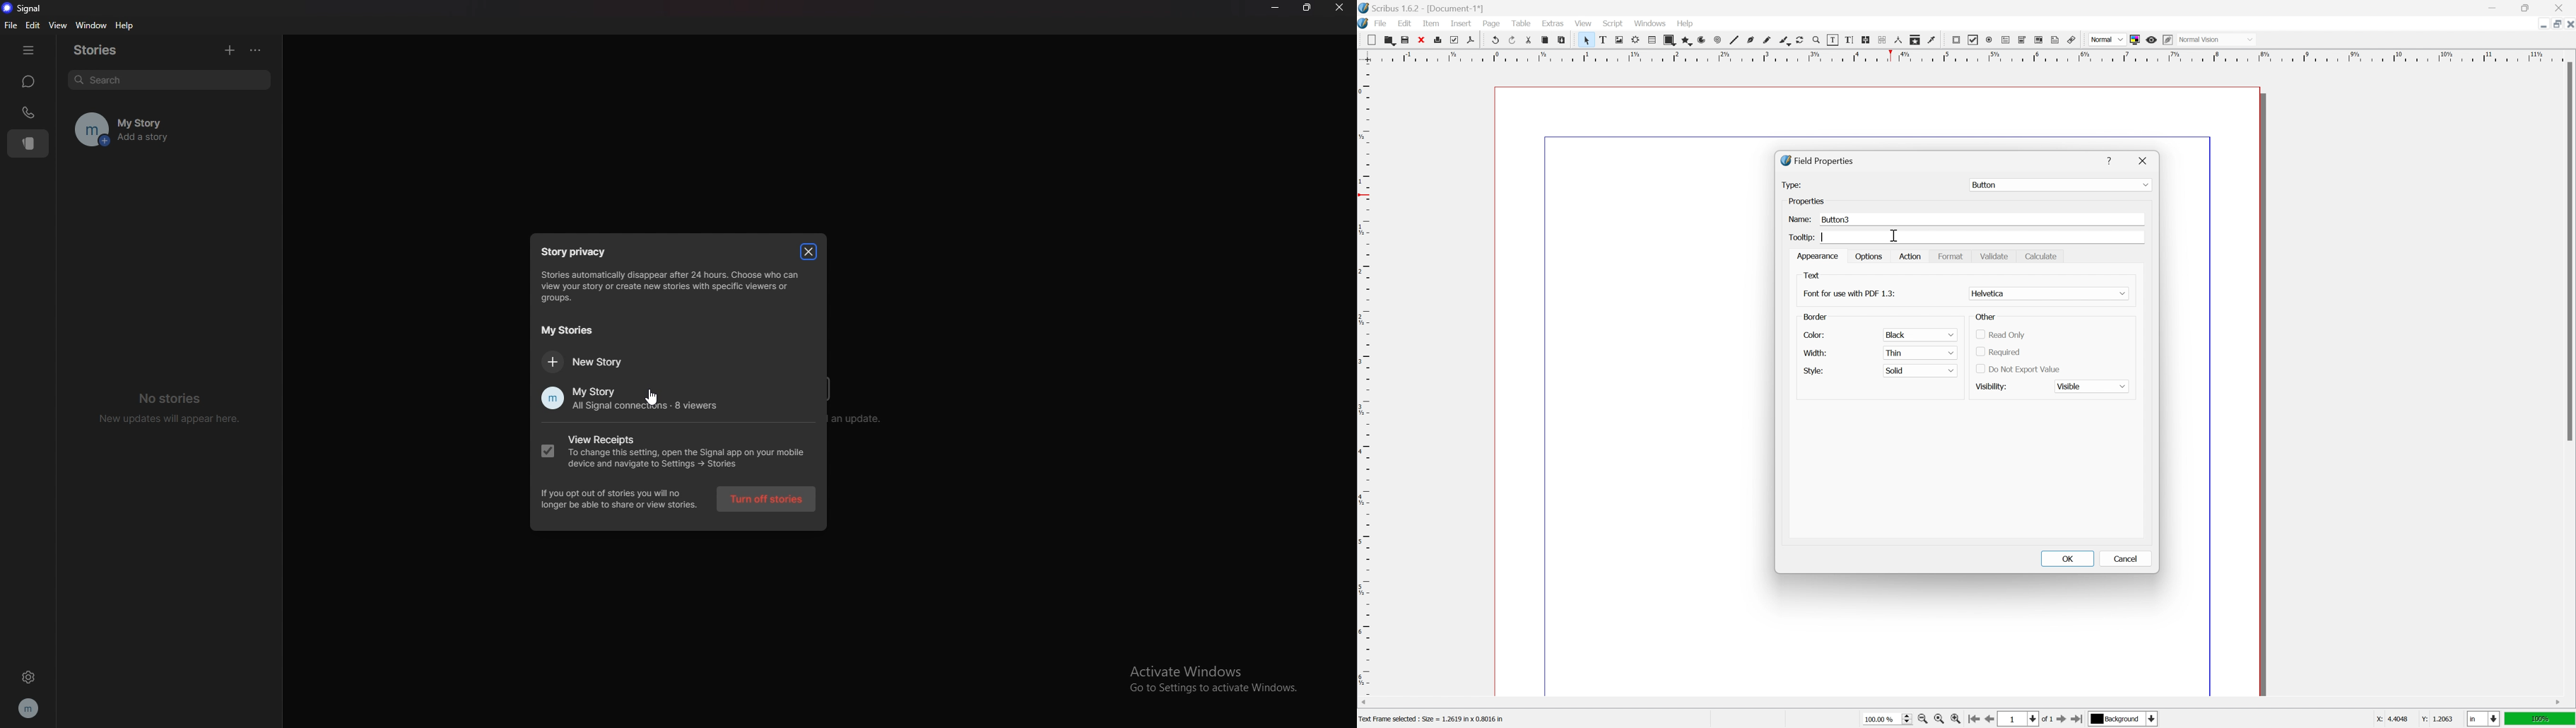 The height and width of the screenshot is (728, 2576). I want to click on undo, so click(1496, 40).